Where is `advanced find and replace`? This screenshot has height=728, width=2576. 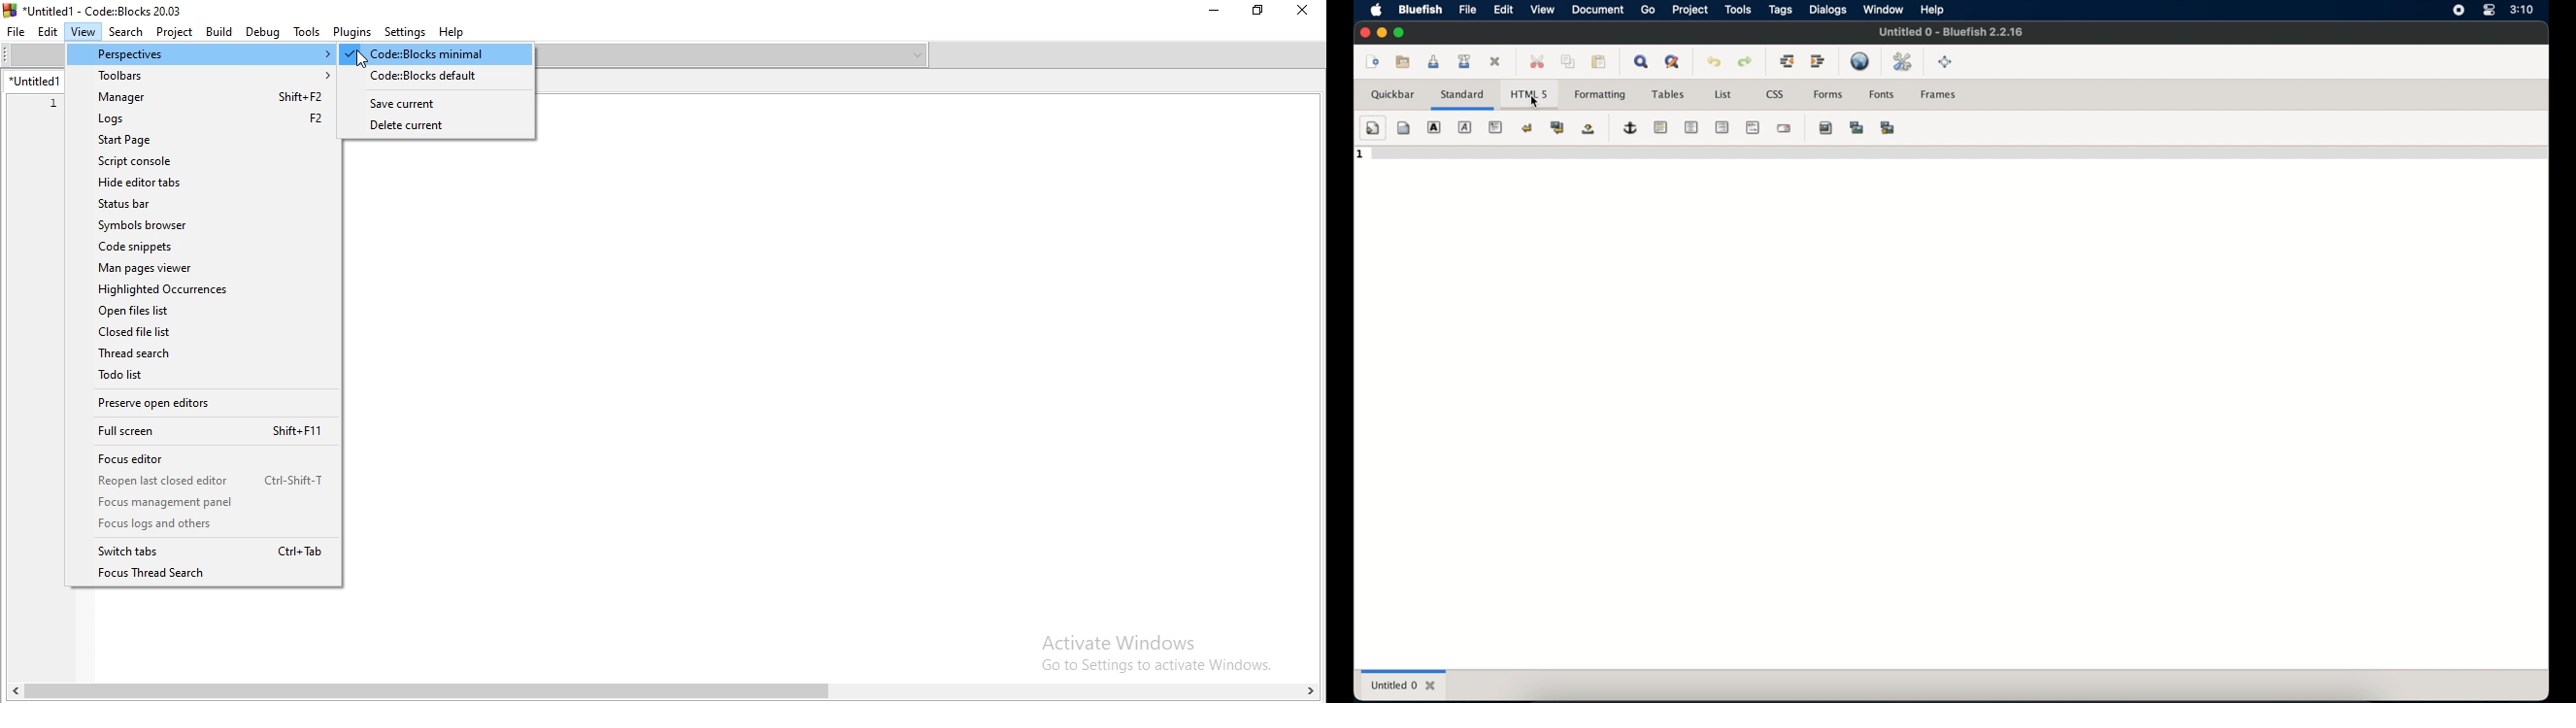 advanced find and replace is located at coordinates (1673, 62).